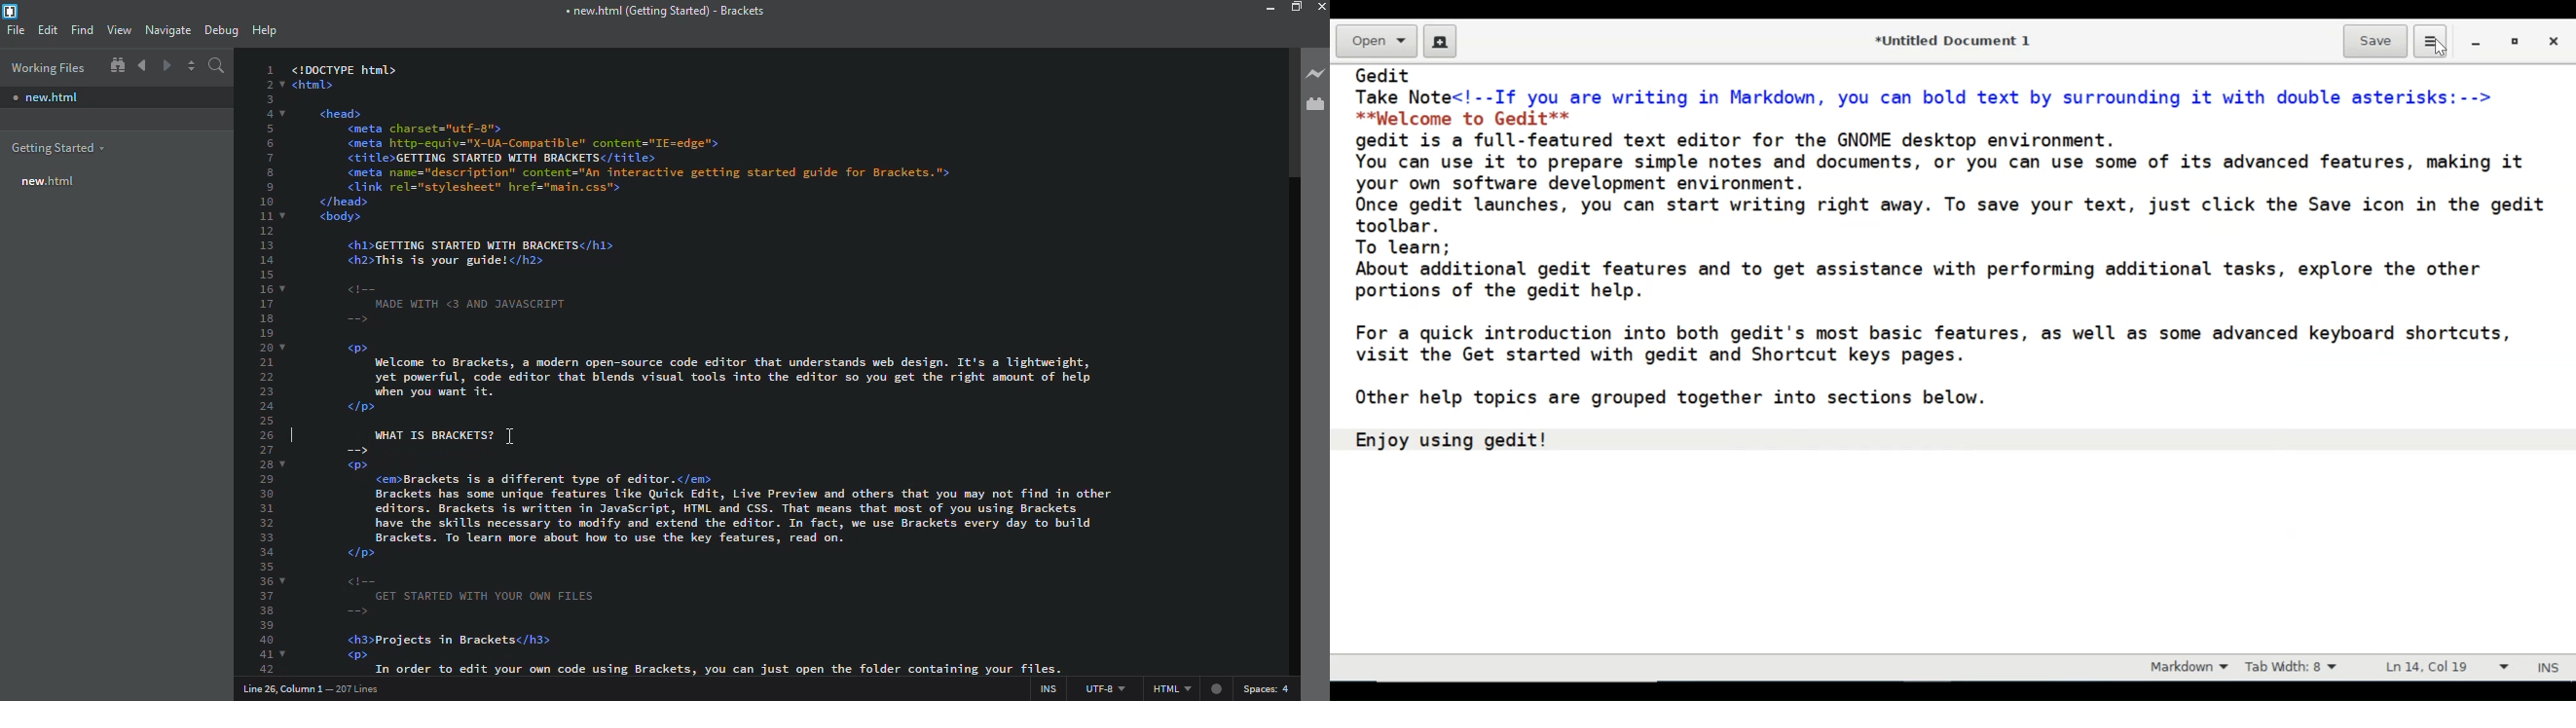 The image size is (2576, 728). Describe the element at coordinates (778, 229) in the screenshot. I see `test code` at that location.